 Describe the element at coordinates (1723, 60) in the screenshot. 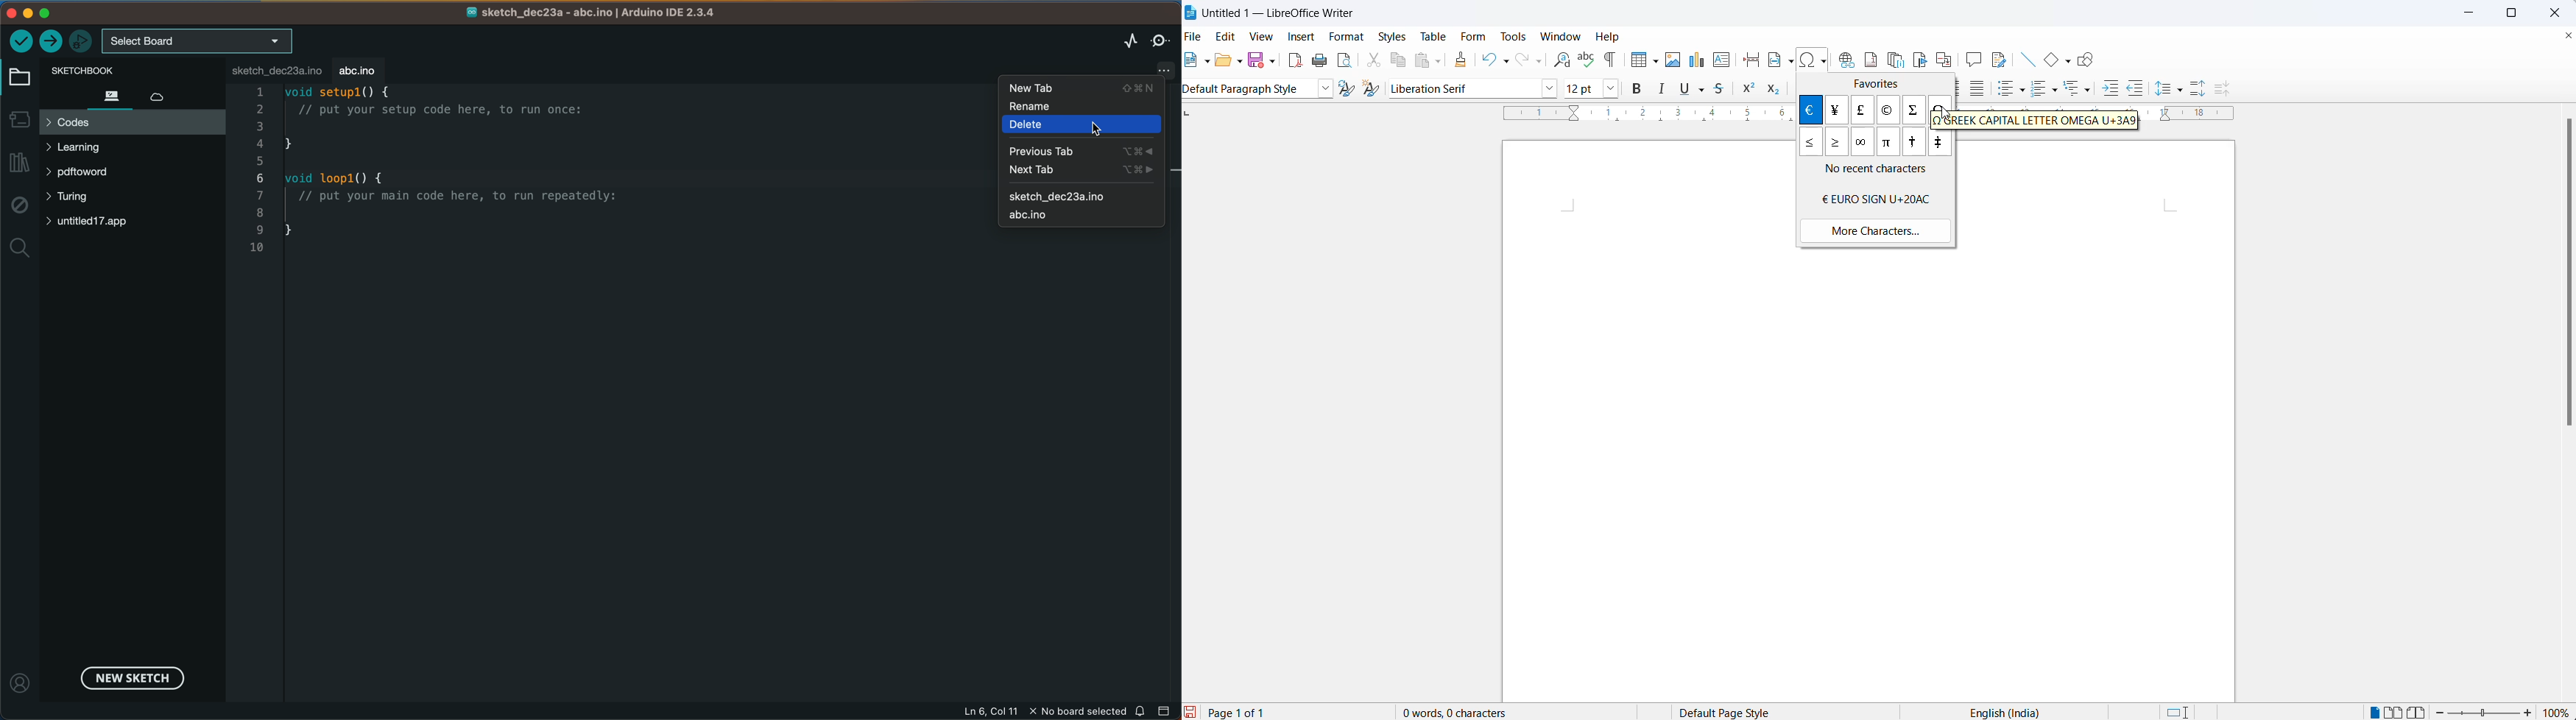

I see `add text` at that location.